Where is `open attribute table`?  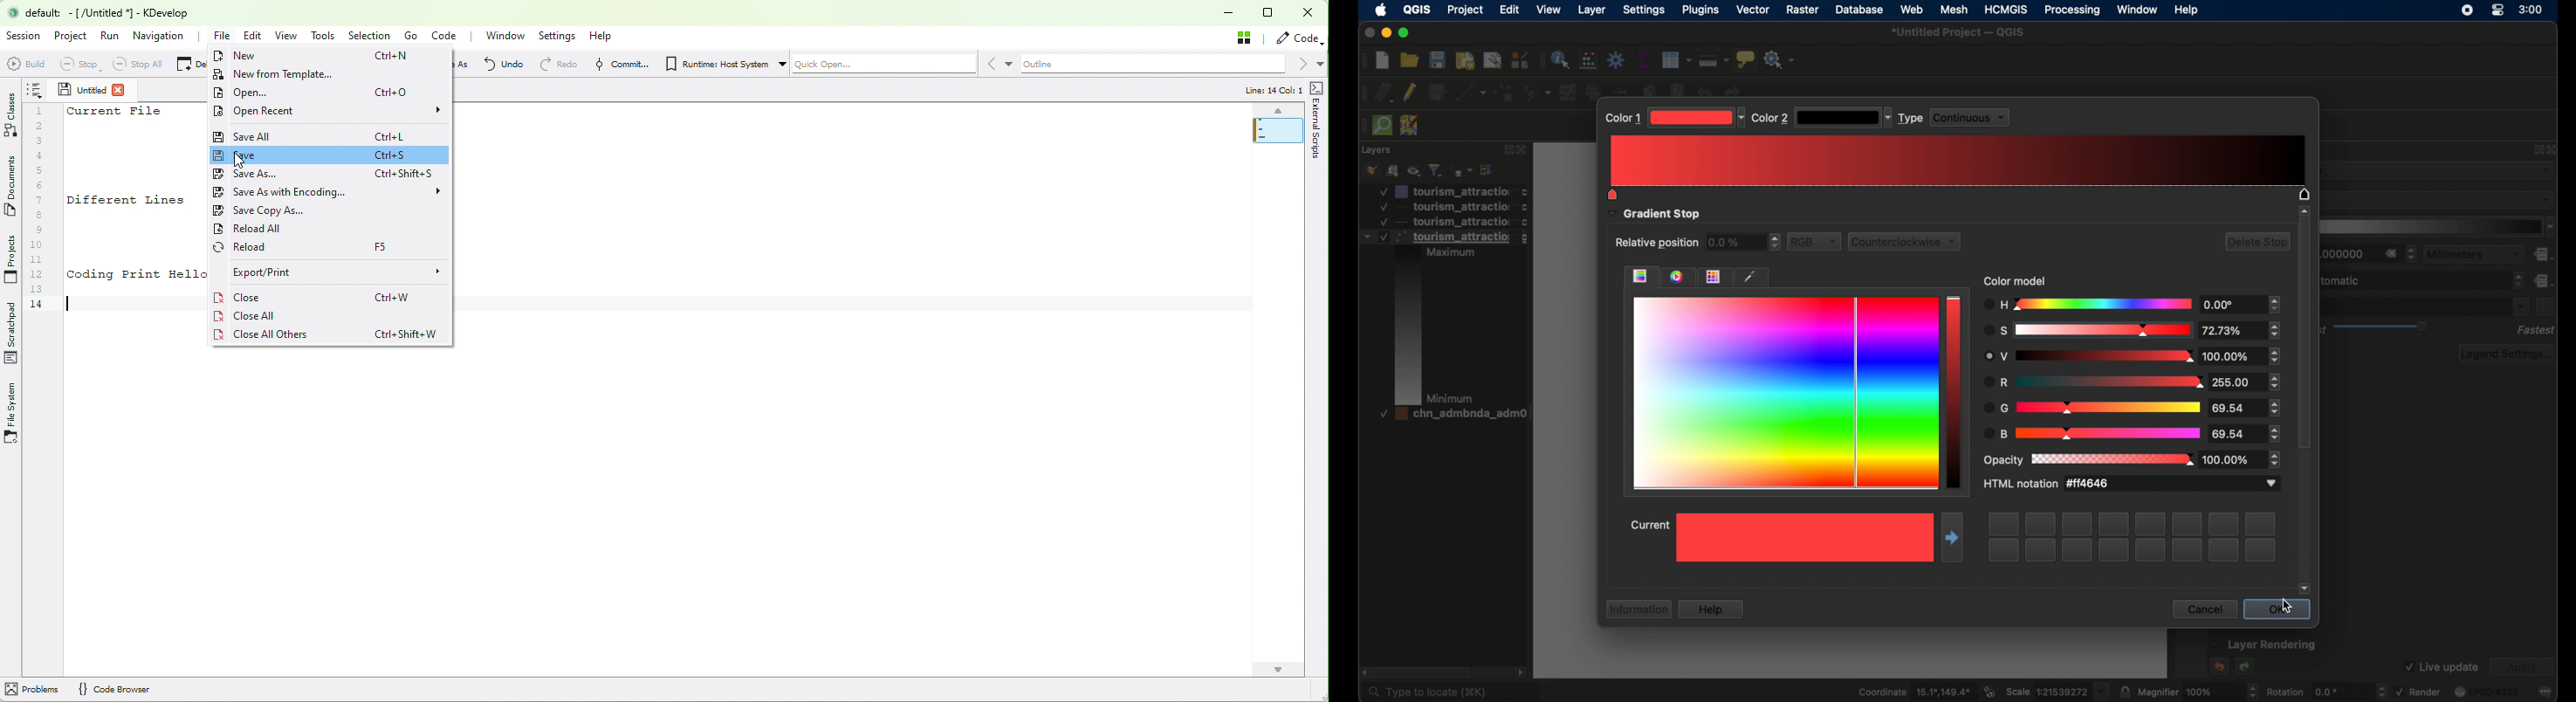
open attribute table is located at coordinates (1678, 60).